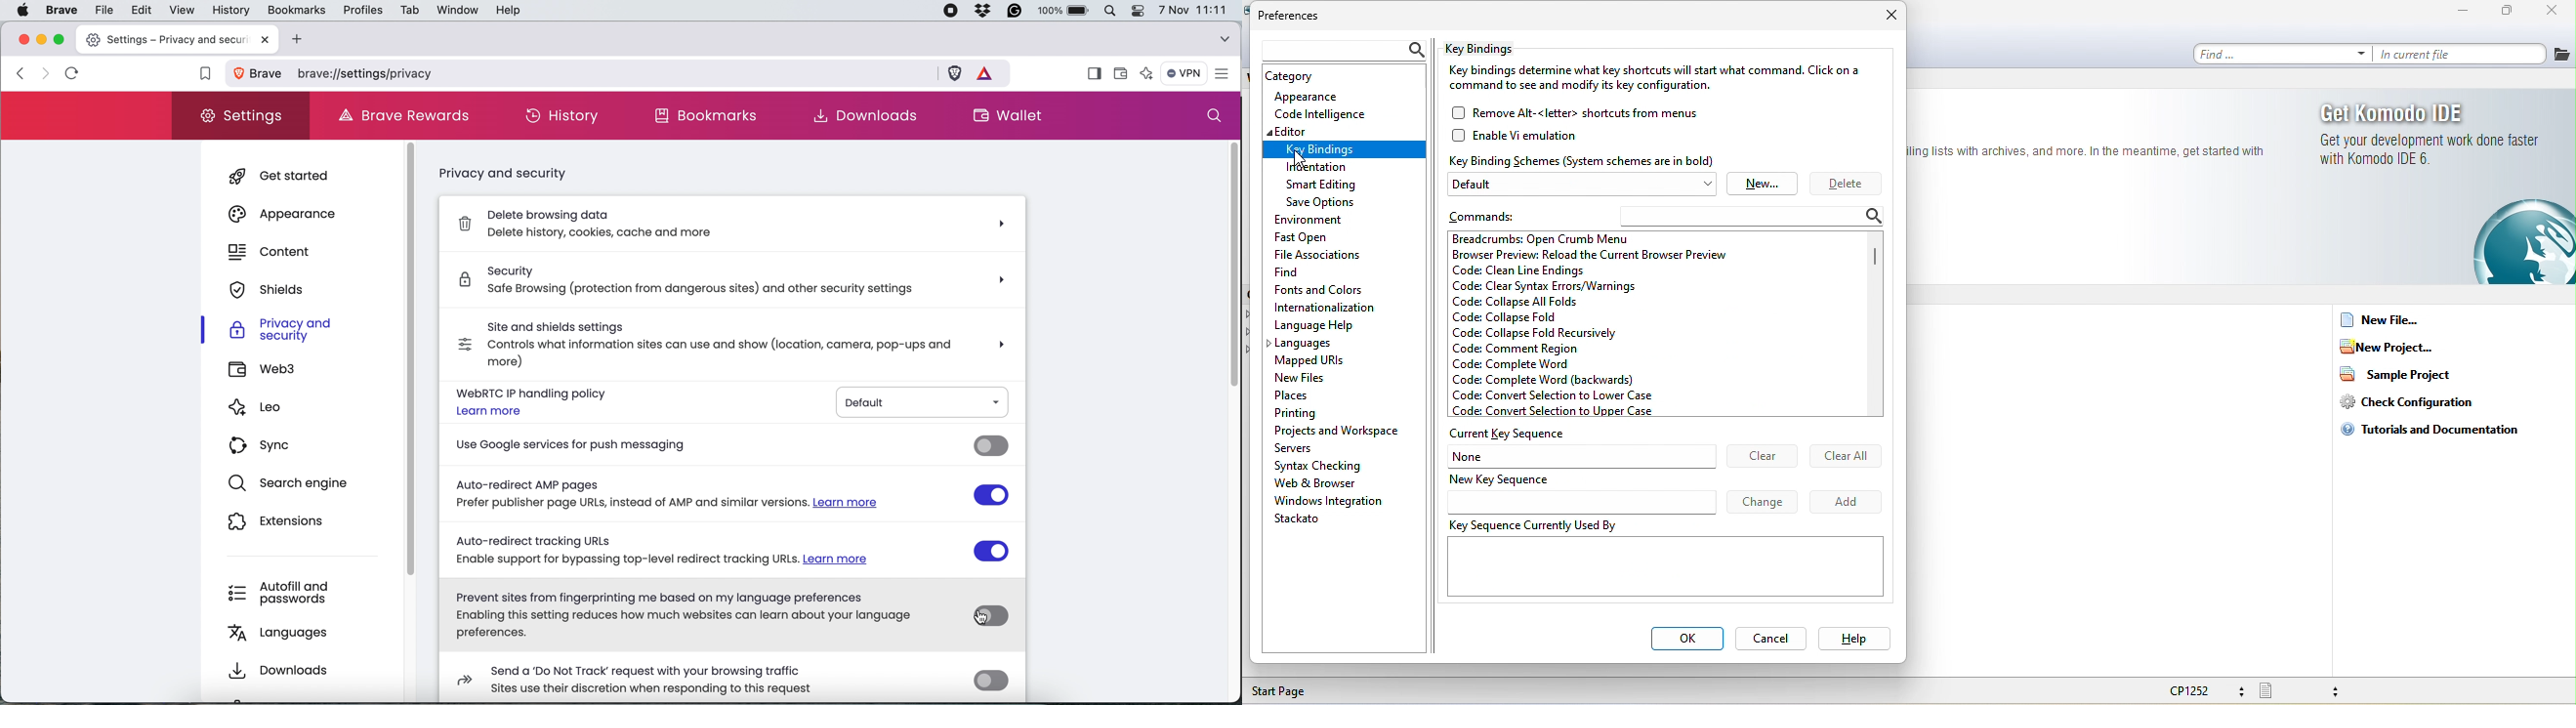  I want to click on komodo edit logo, so click(2503, 241).